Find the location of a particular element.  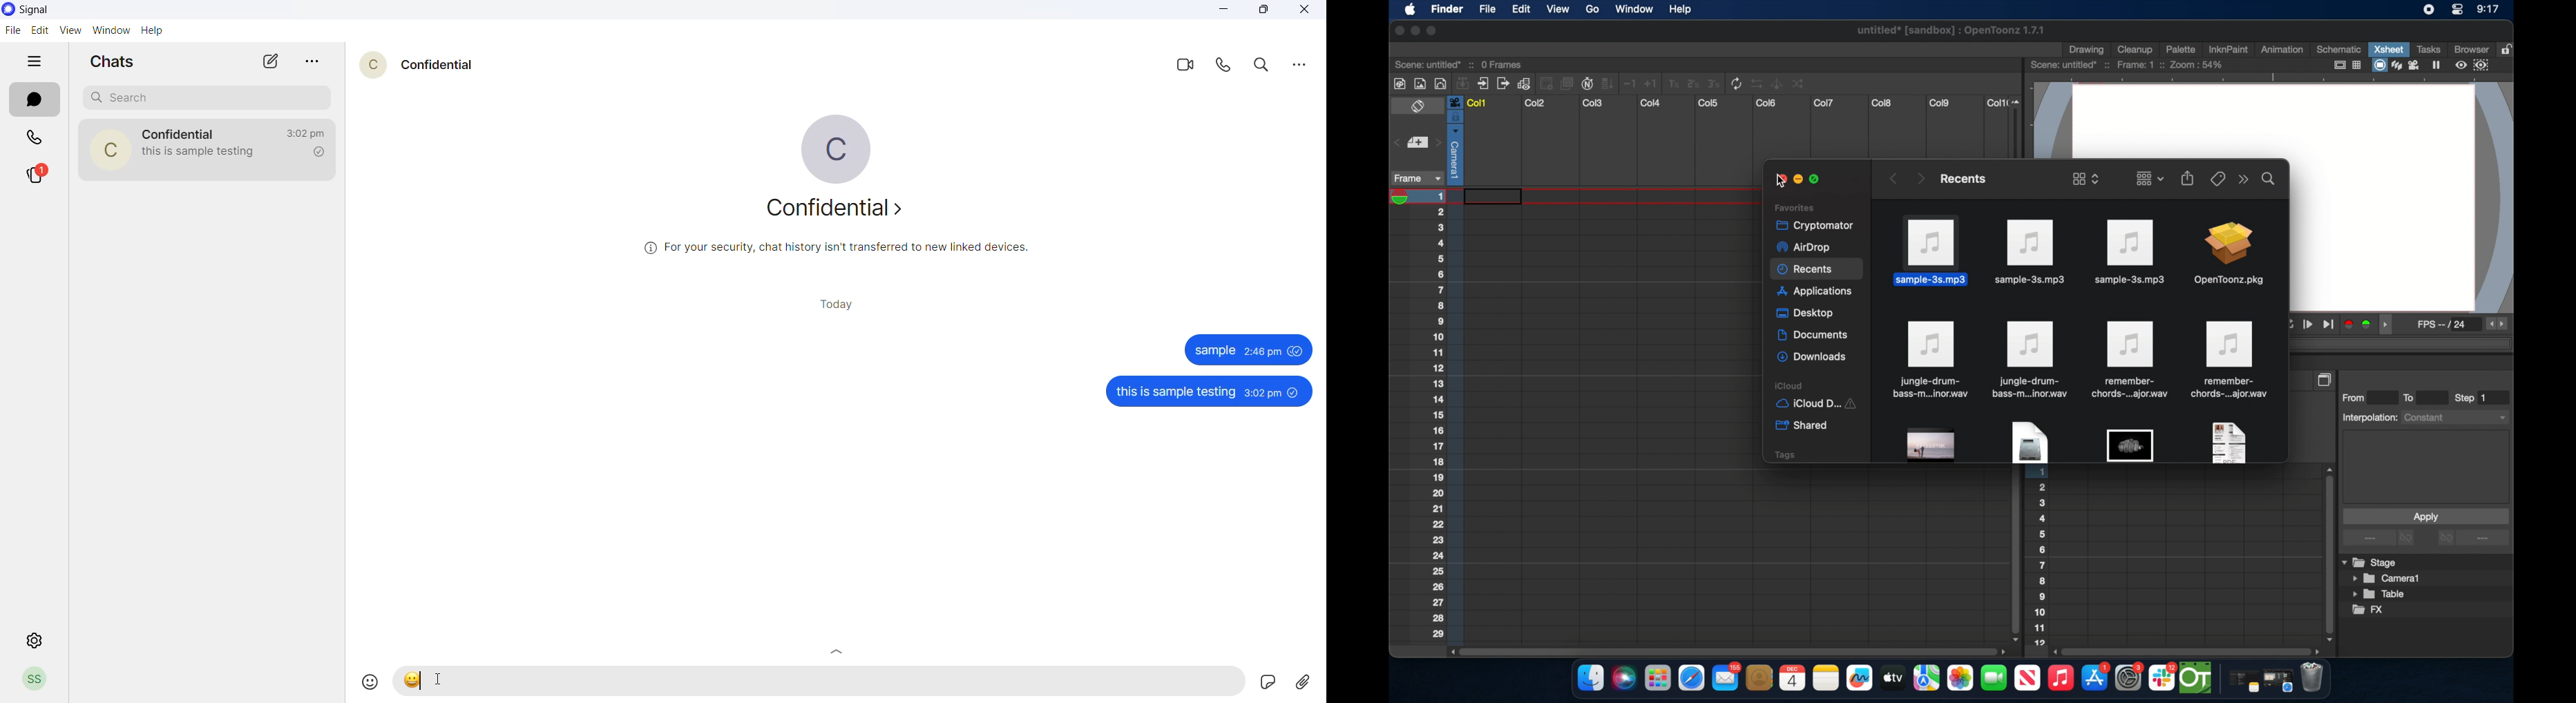

contact profile picture is located at coordinates (367, 66).